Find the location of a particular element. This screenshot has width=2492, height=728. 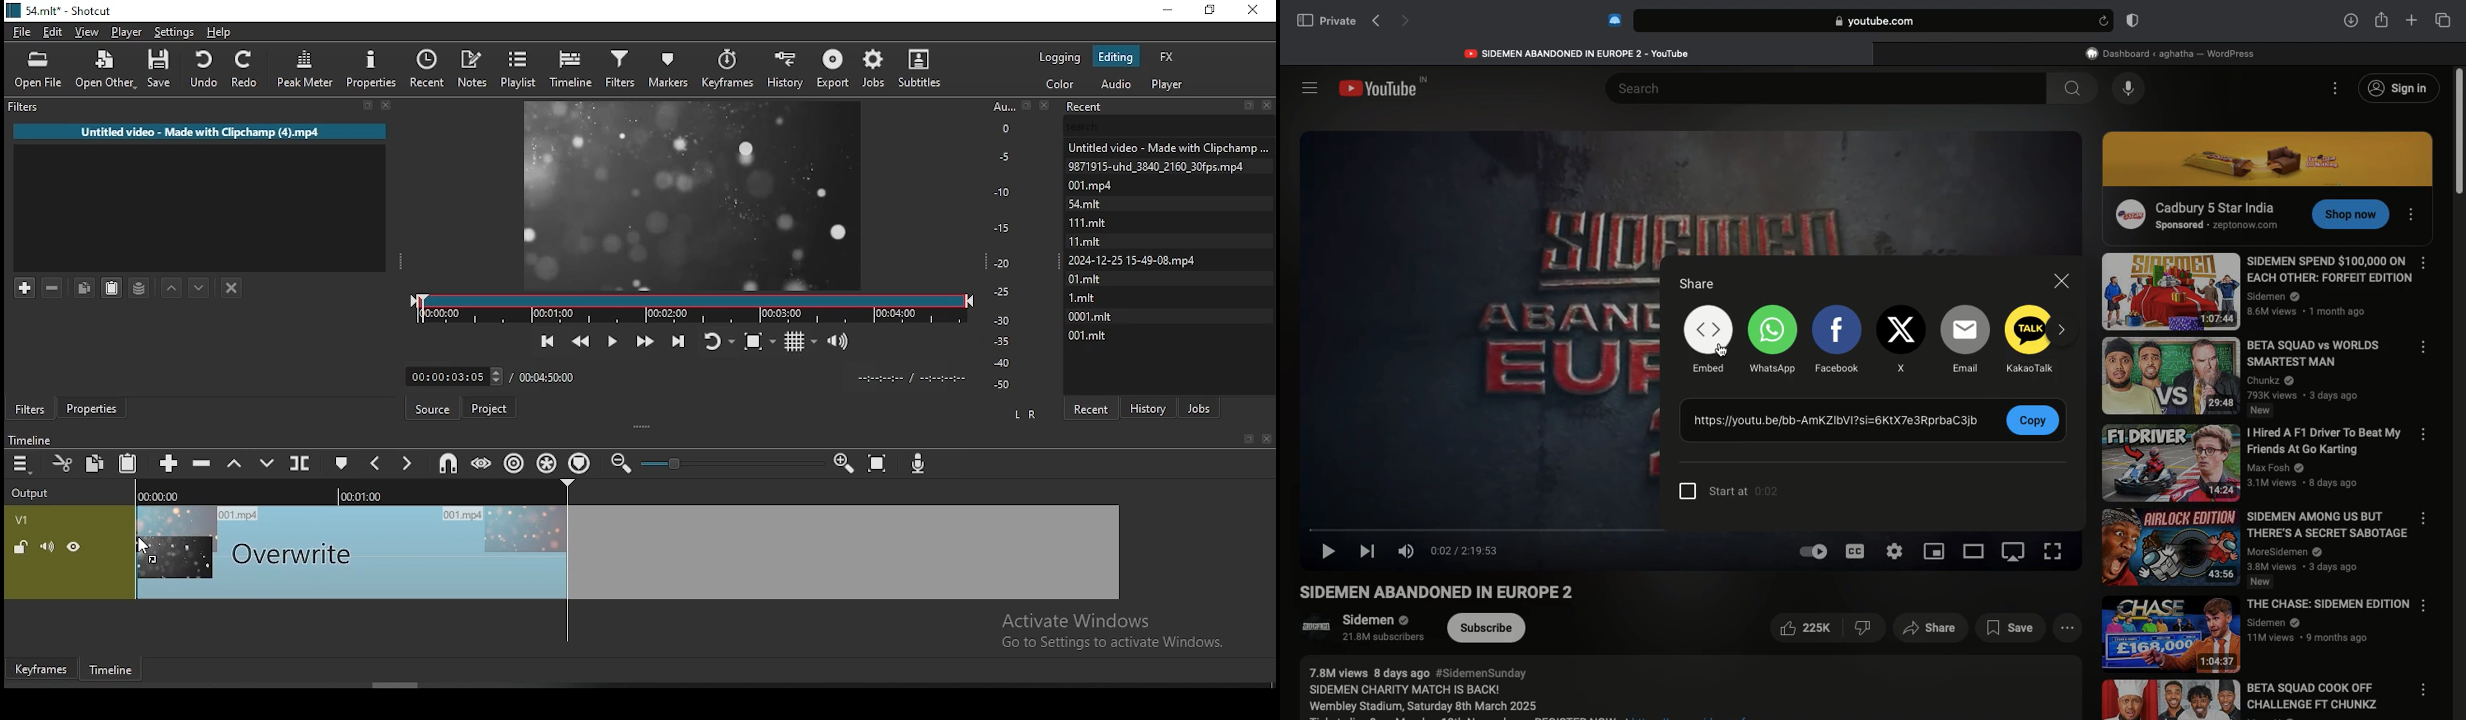

Email is located at coordinates (1963, 339).